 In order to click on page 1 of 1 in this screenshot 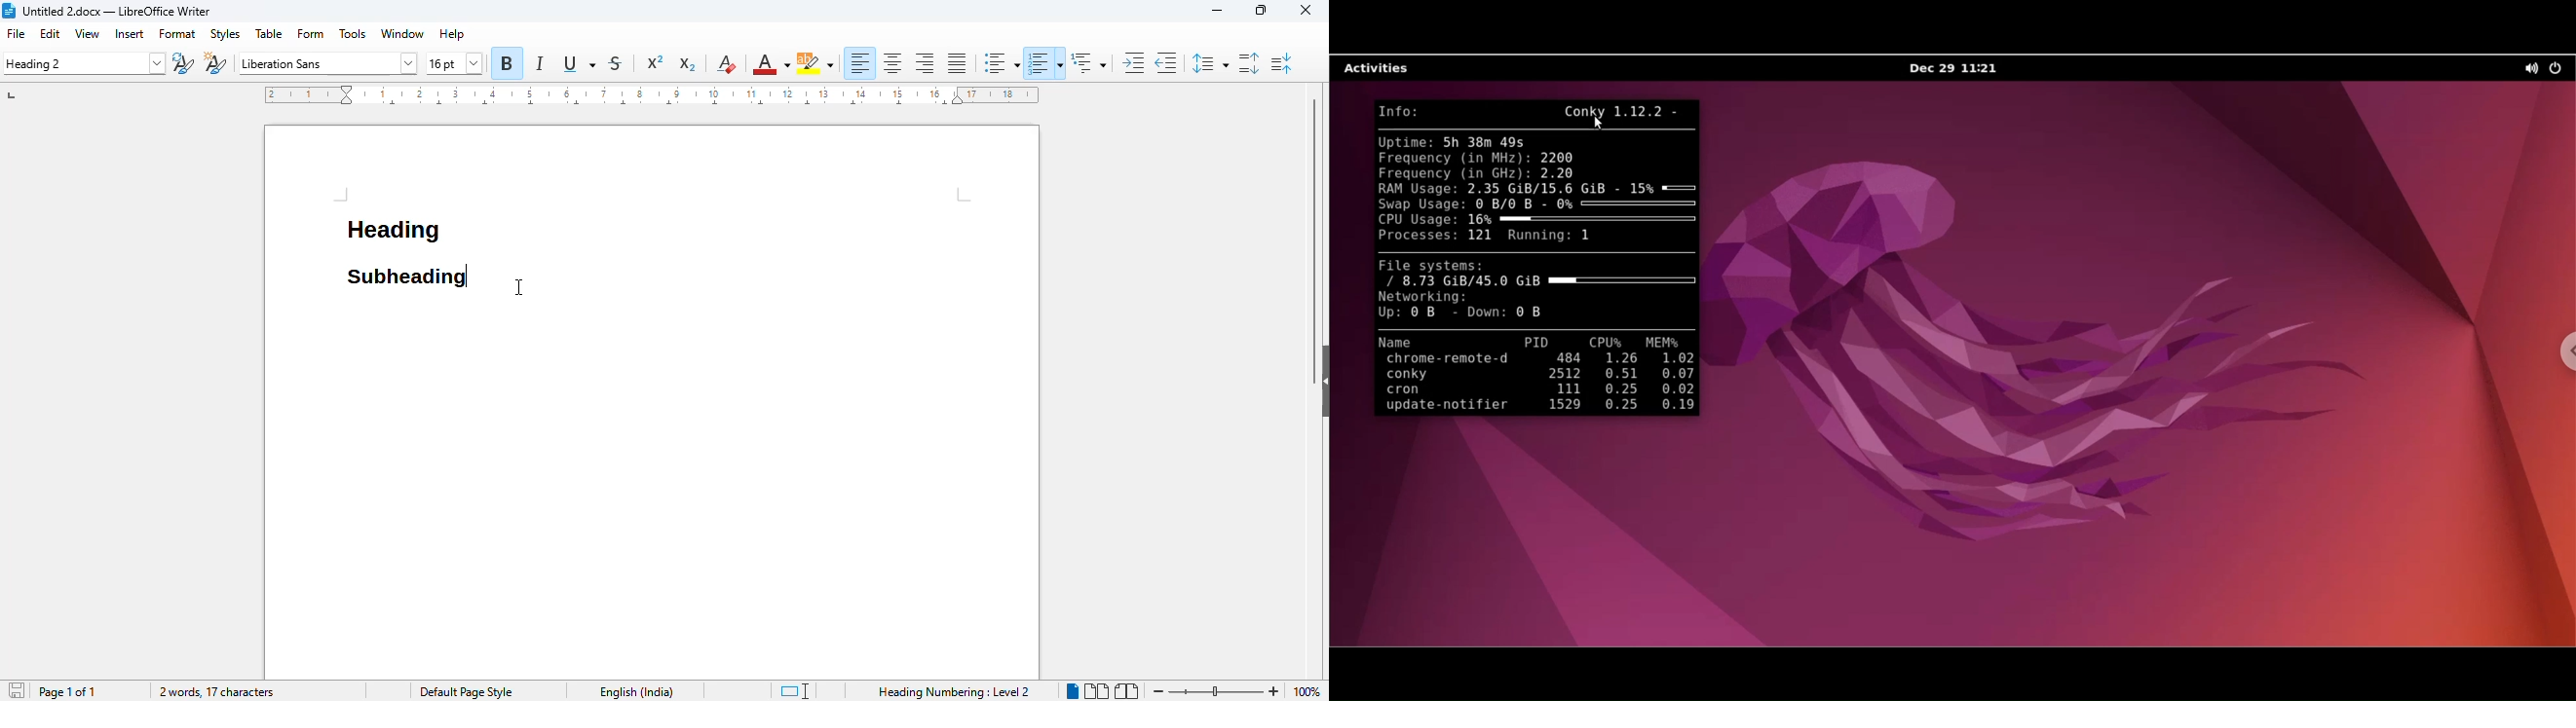, I will do `click(67, 692)`.